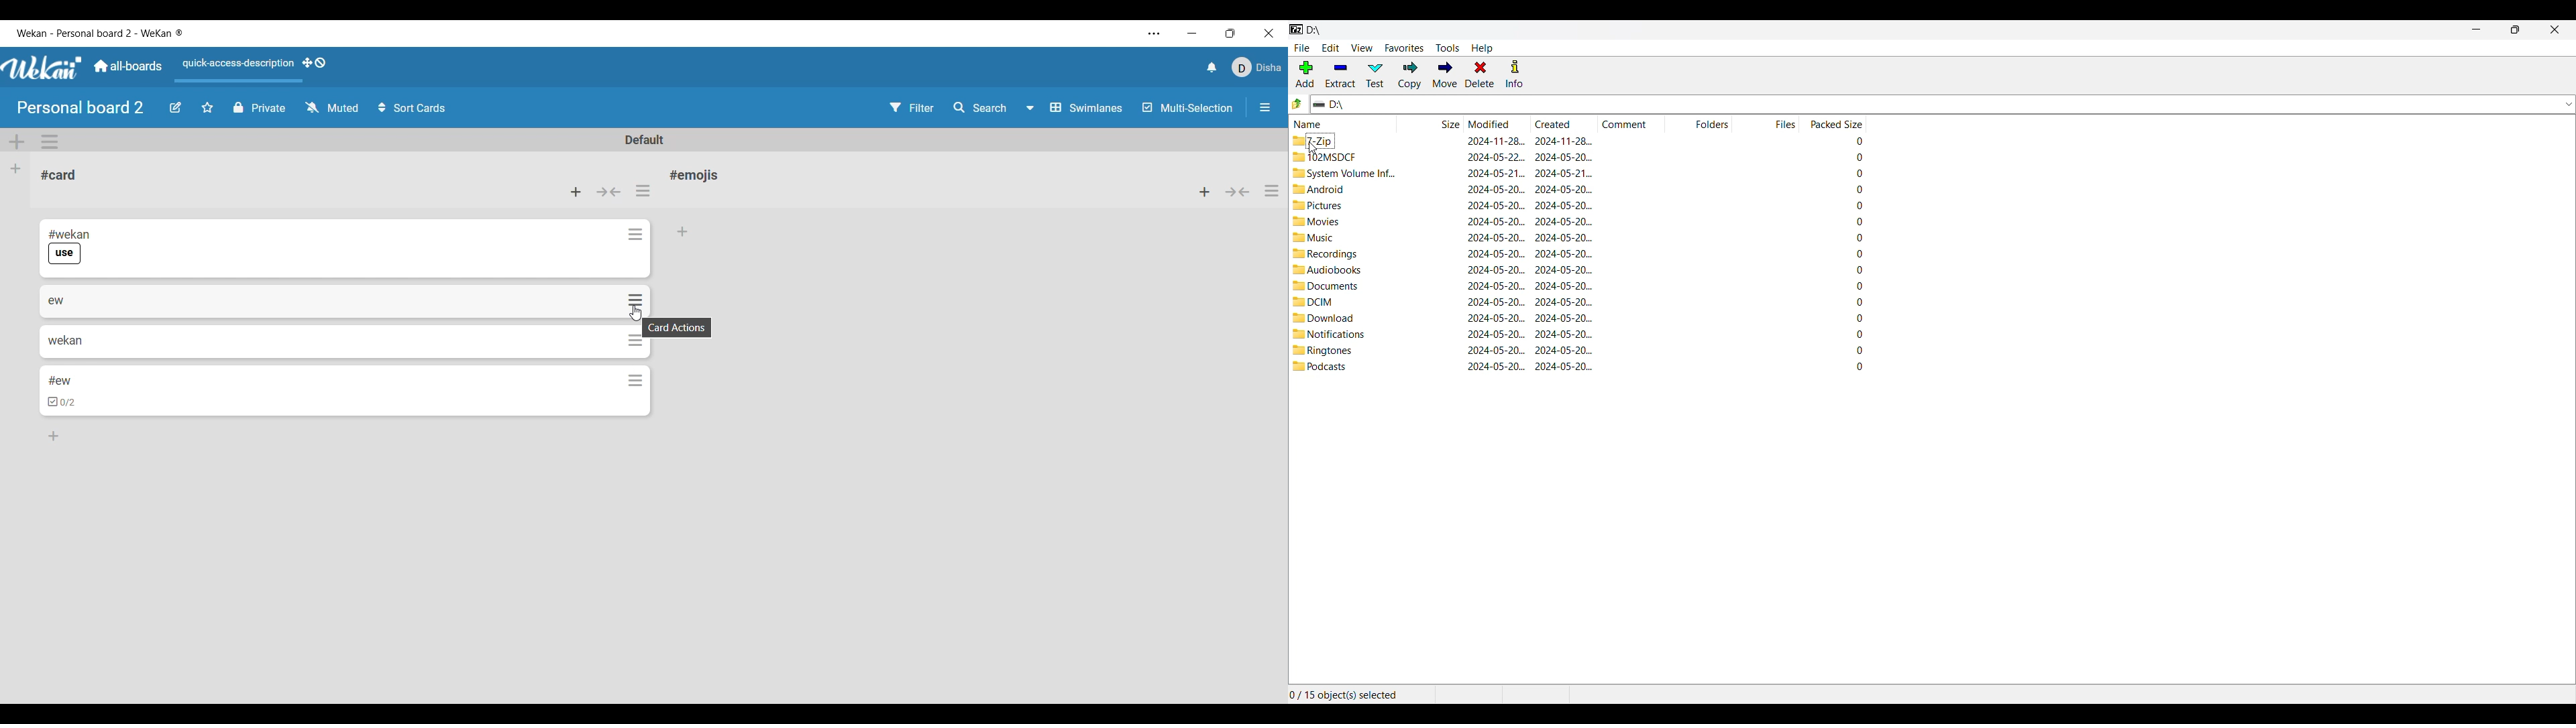 Image resolution: width=2576 pixels, height=728 pixels. Describe the element at coordinates (1495, 173) in the screenshot. I see `modified date & time` at that location.